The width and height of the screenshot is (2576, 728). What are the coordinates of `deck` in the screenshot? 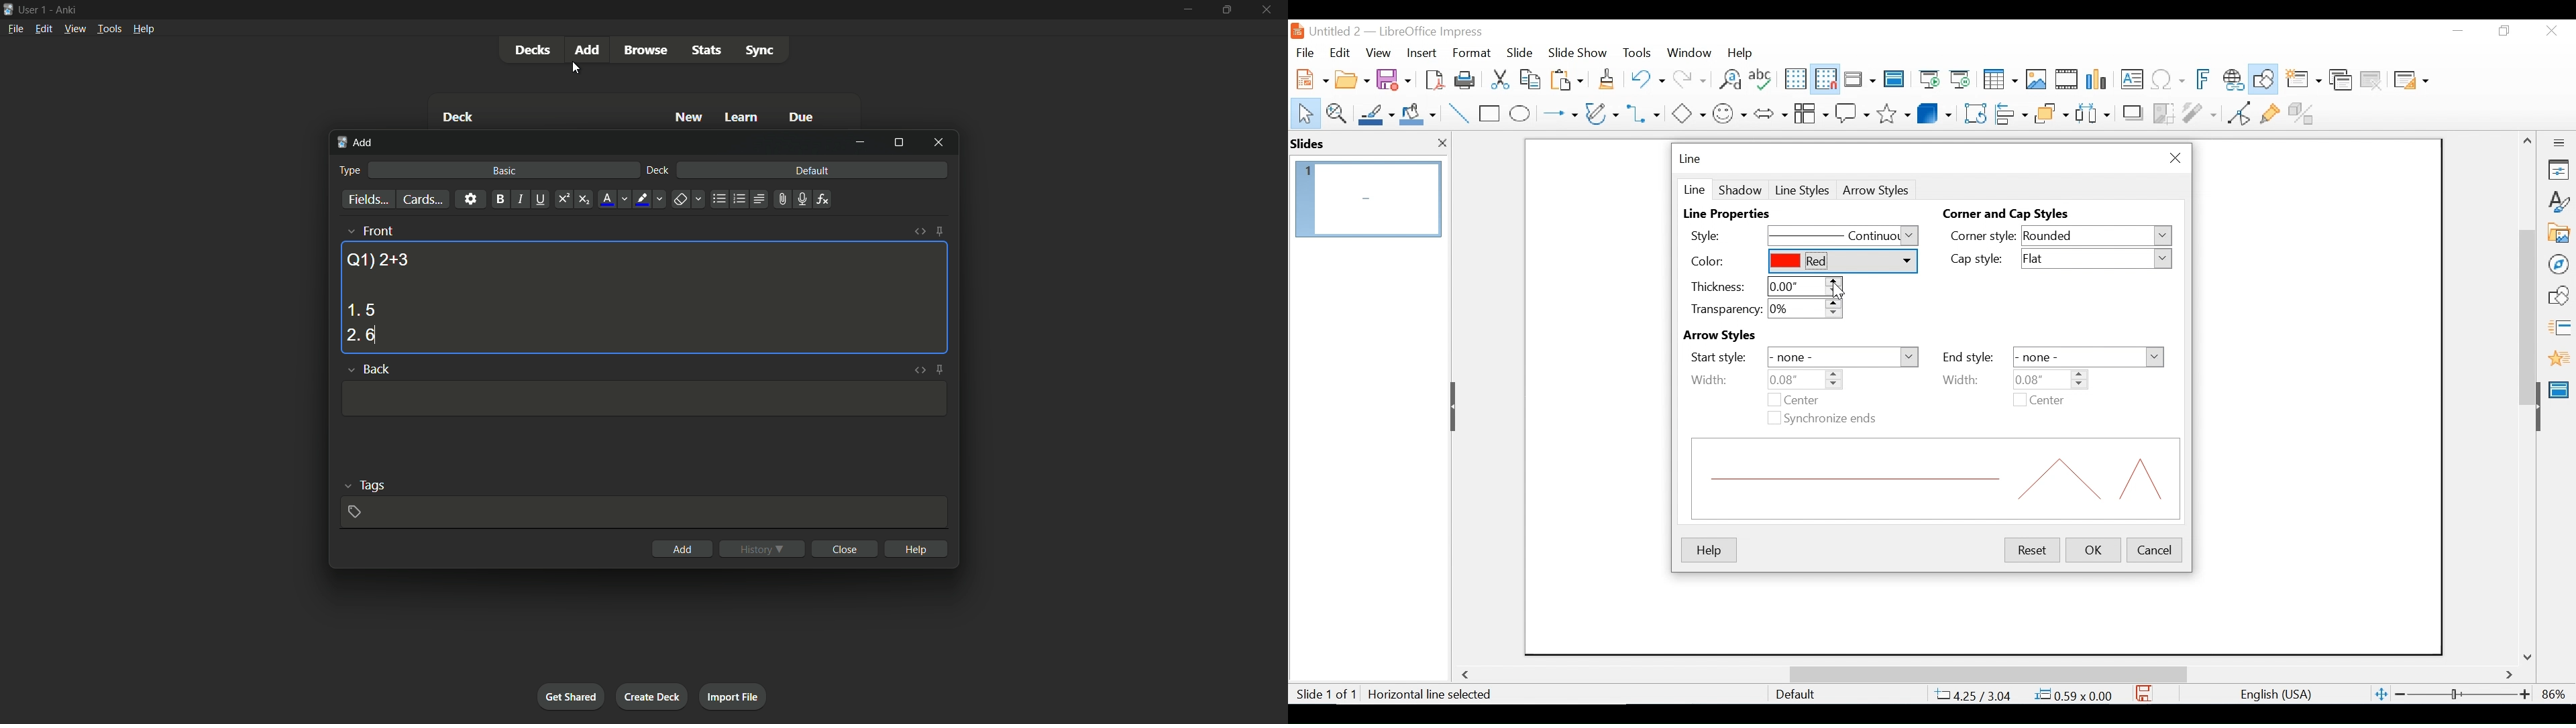 It's located at (658, 171).